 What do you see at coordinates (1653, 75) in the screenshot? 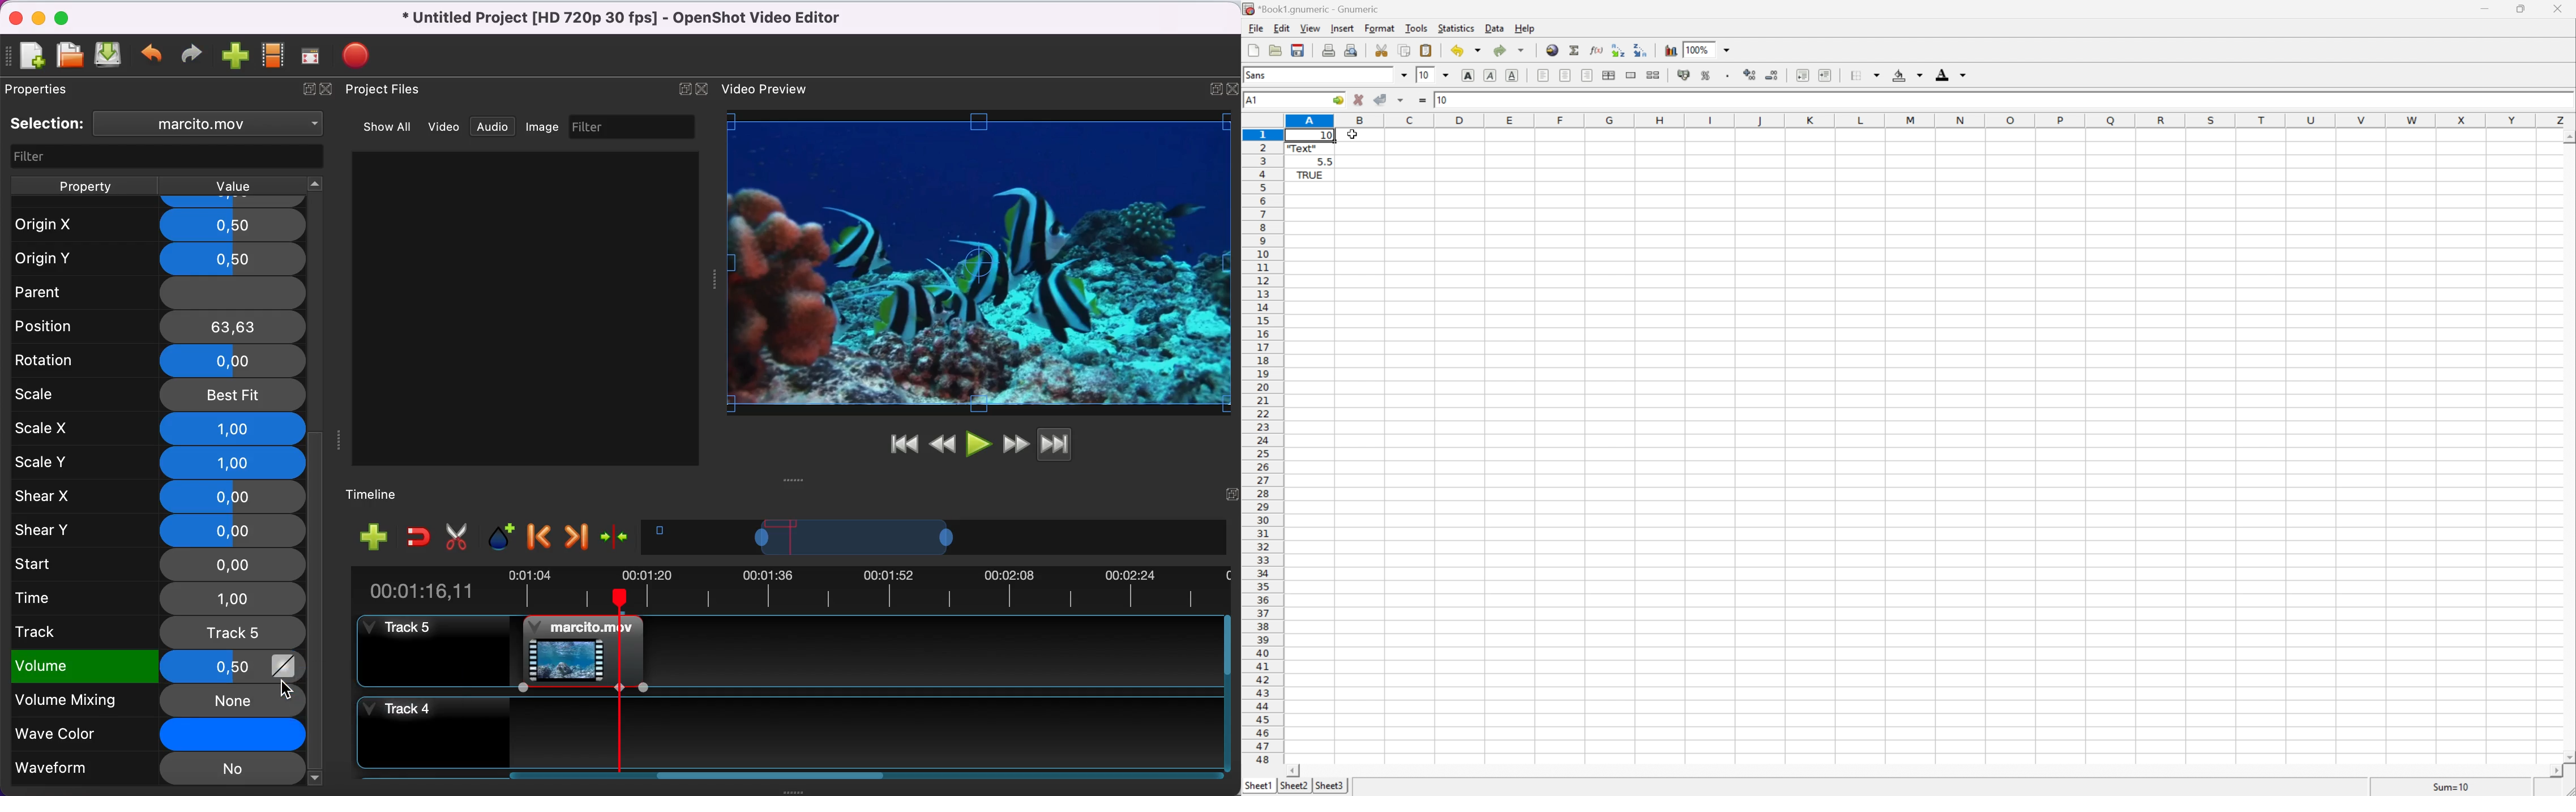
I see `Split Ranges of merged cells` at bounding box center [1653, 75].